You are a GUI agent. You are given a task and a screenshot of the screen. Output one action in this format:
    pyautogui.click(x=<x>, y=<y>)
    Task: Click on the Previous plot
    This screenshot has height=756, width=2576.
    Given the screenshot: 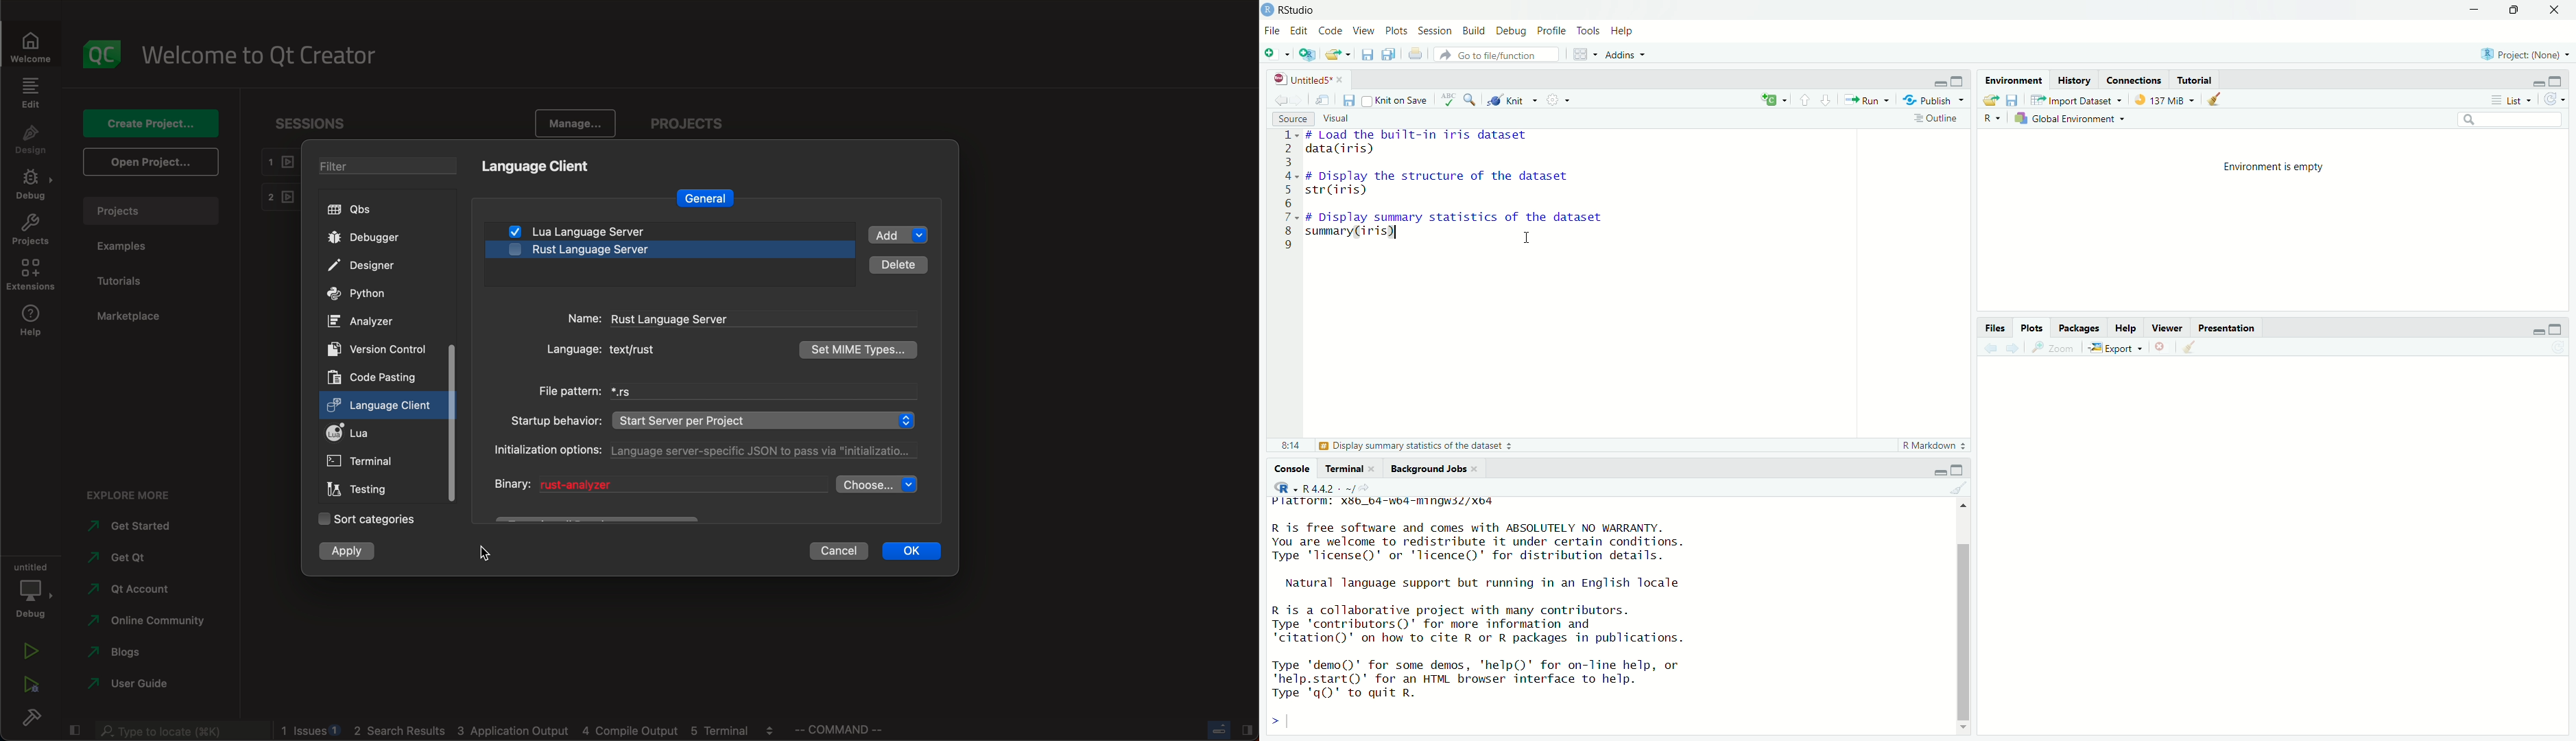 What is the action you would take?
    pyautogui.click(x=1990, y=347)
    